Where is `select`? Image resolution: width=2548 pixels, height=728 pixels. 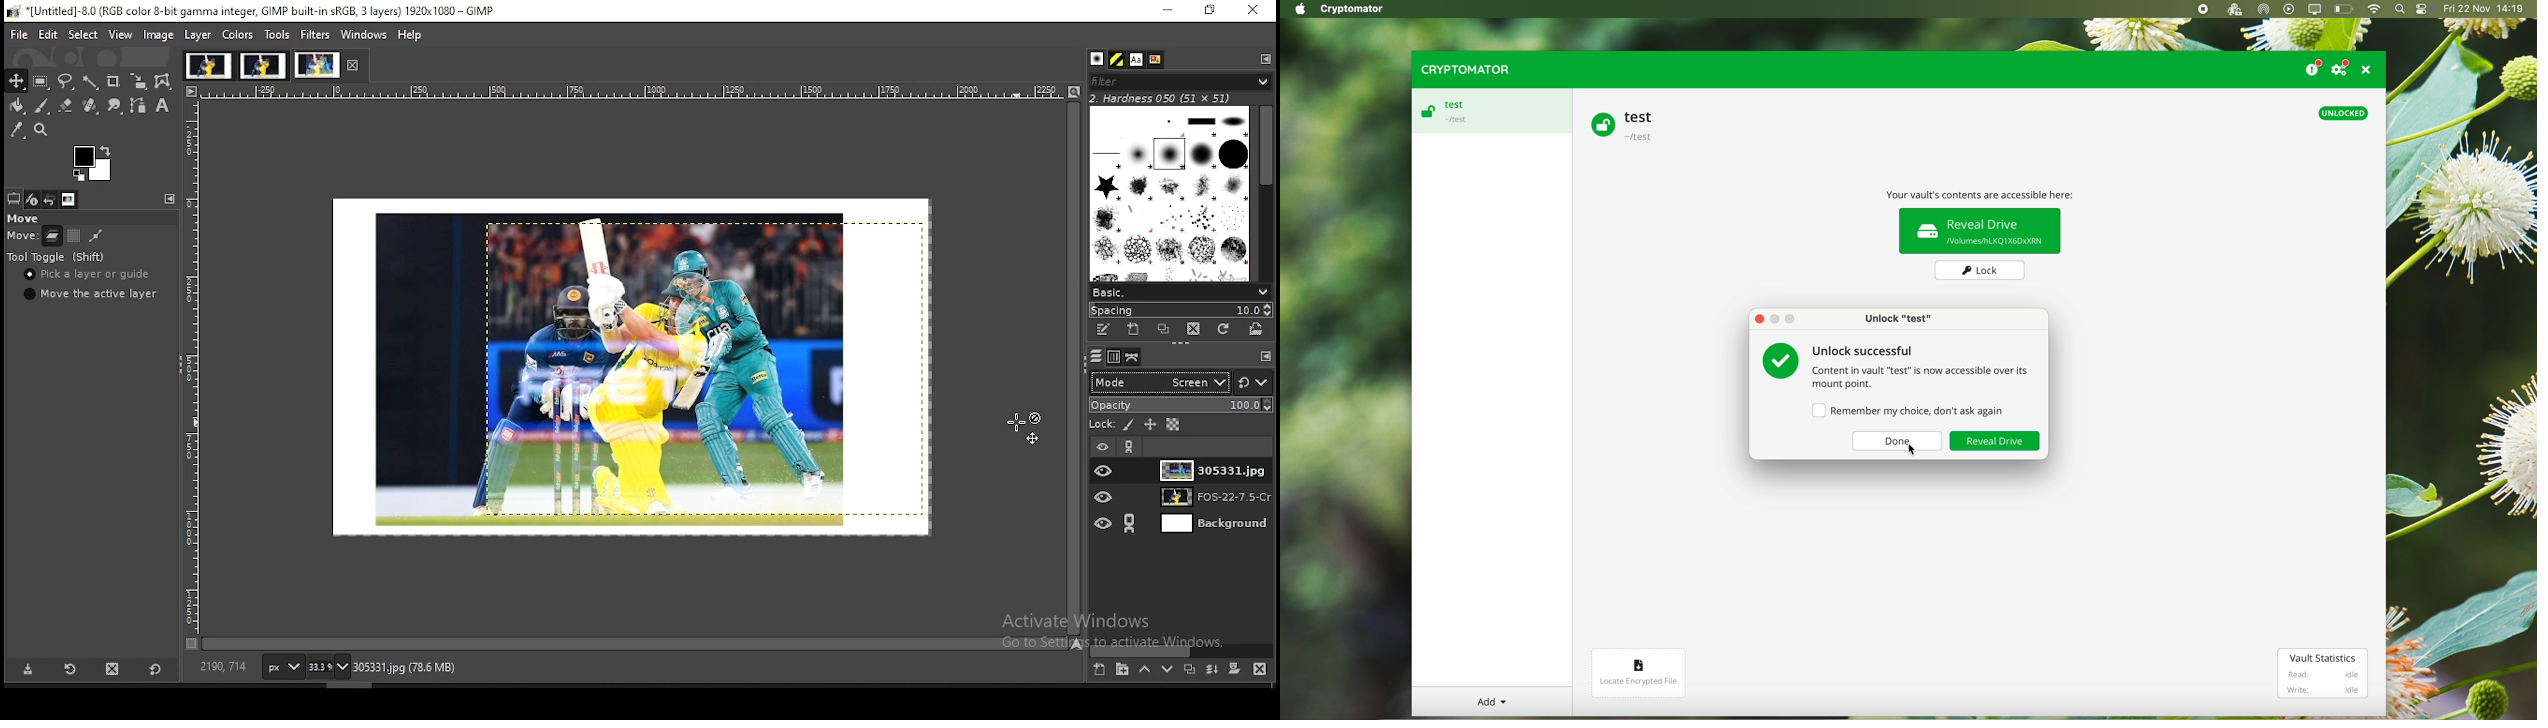
select is located at coordinates (84, 35).